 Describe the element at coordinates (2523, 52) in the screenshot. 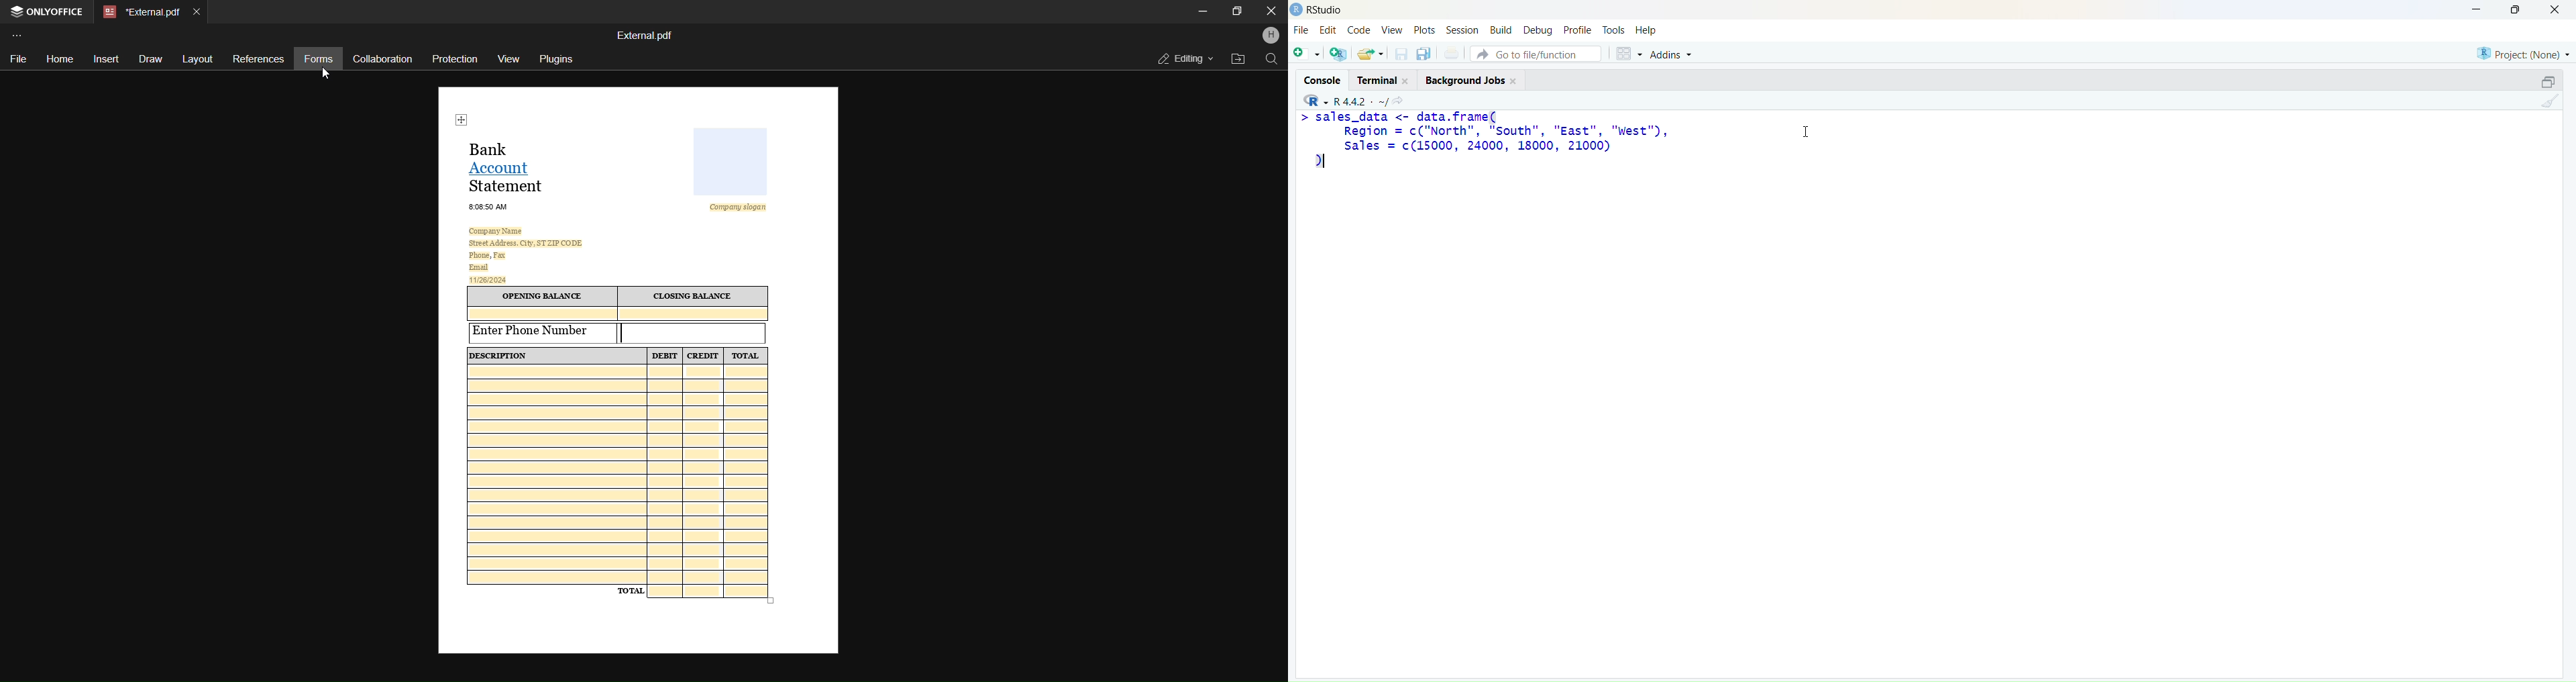

I see `Project: (None)` at that location.